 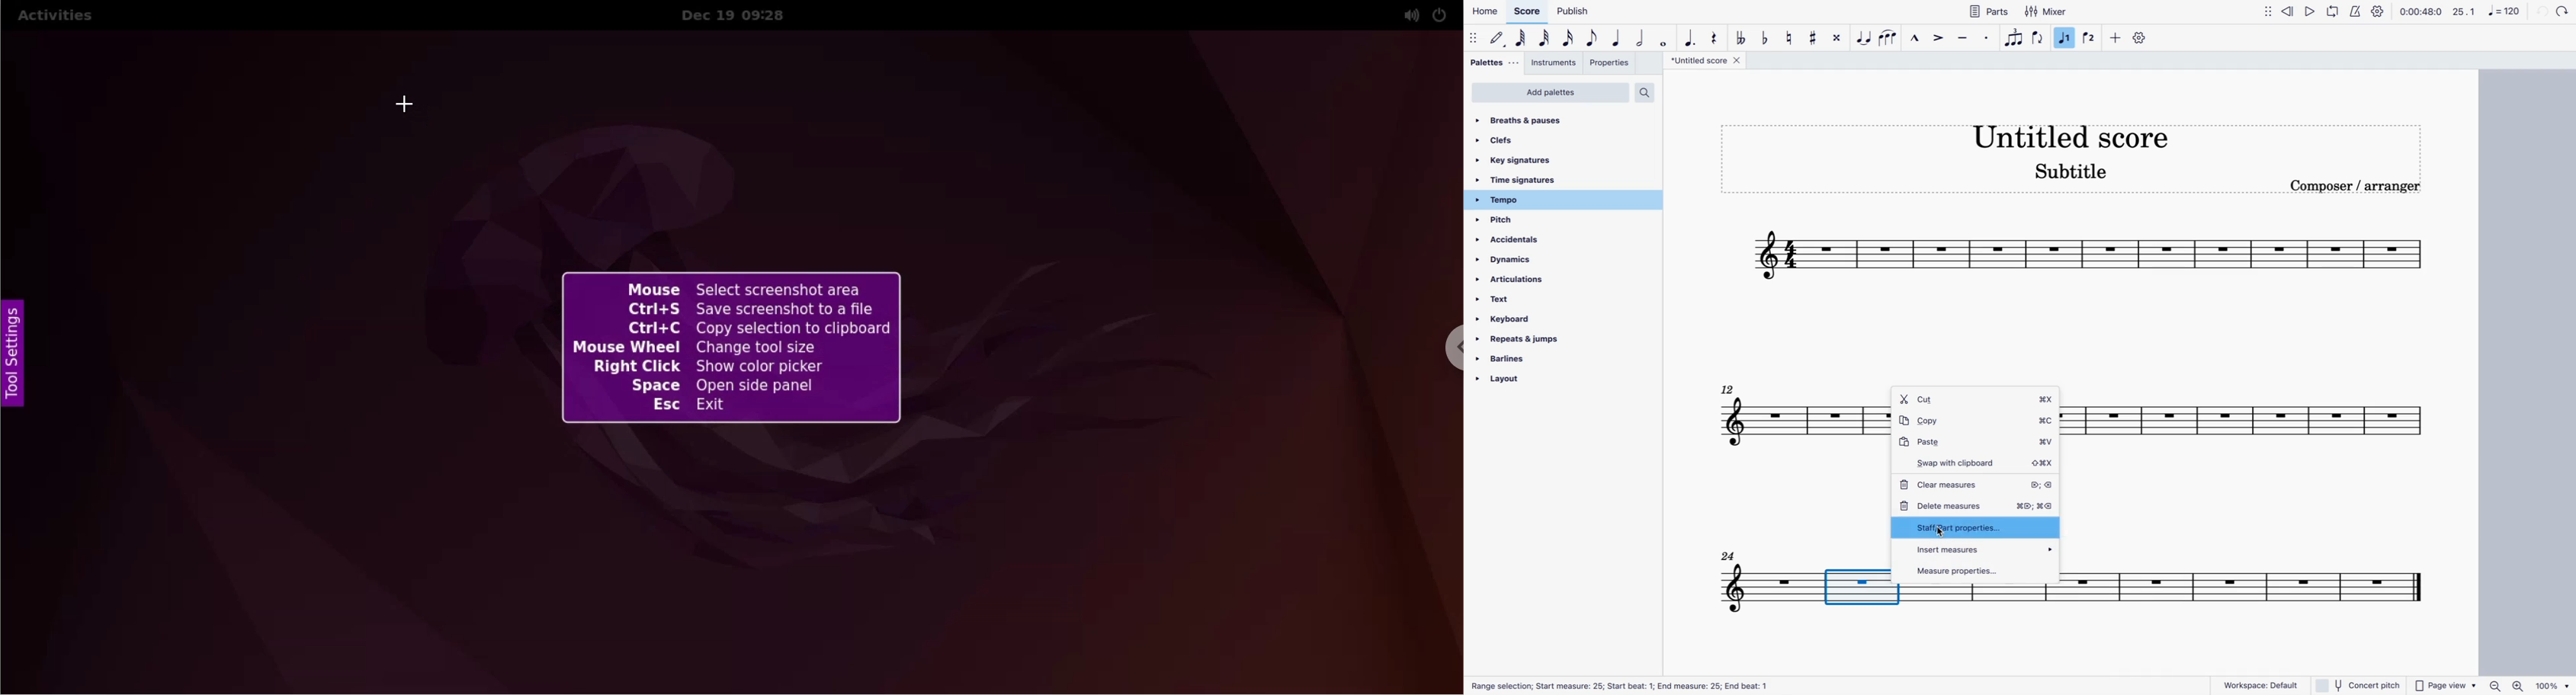 I want to click on toggle flat, so click(x=1741, y=38).